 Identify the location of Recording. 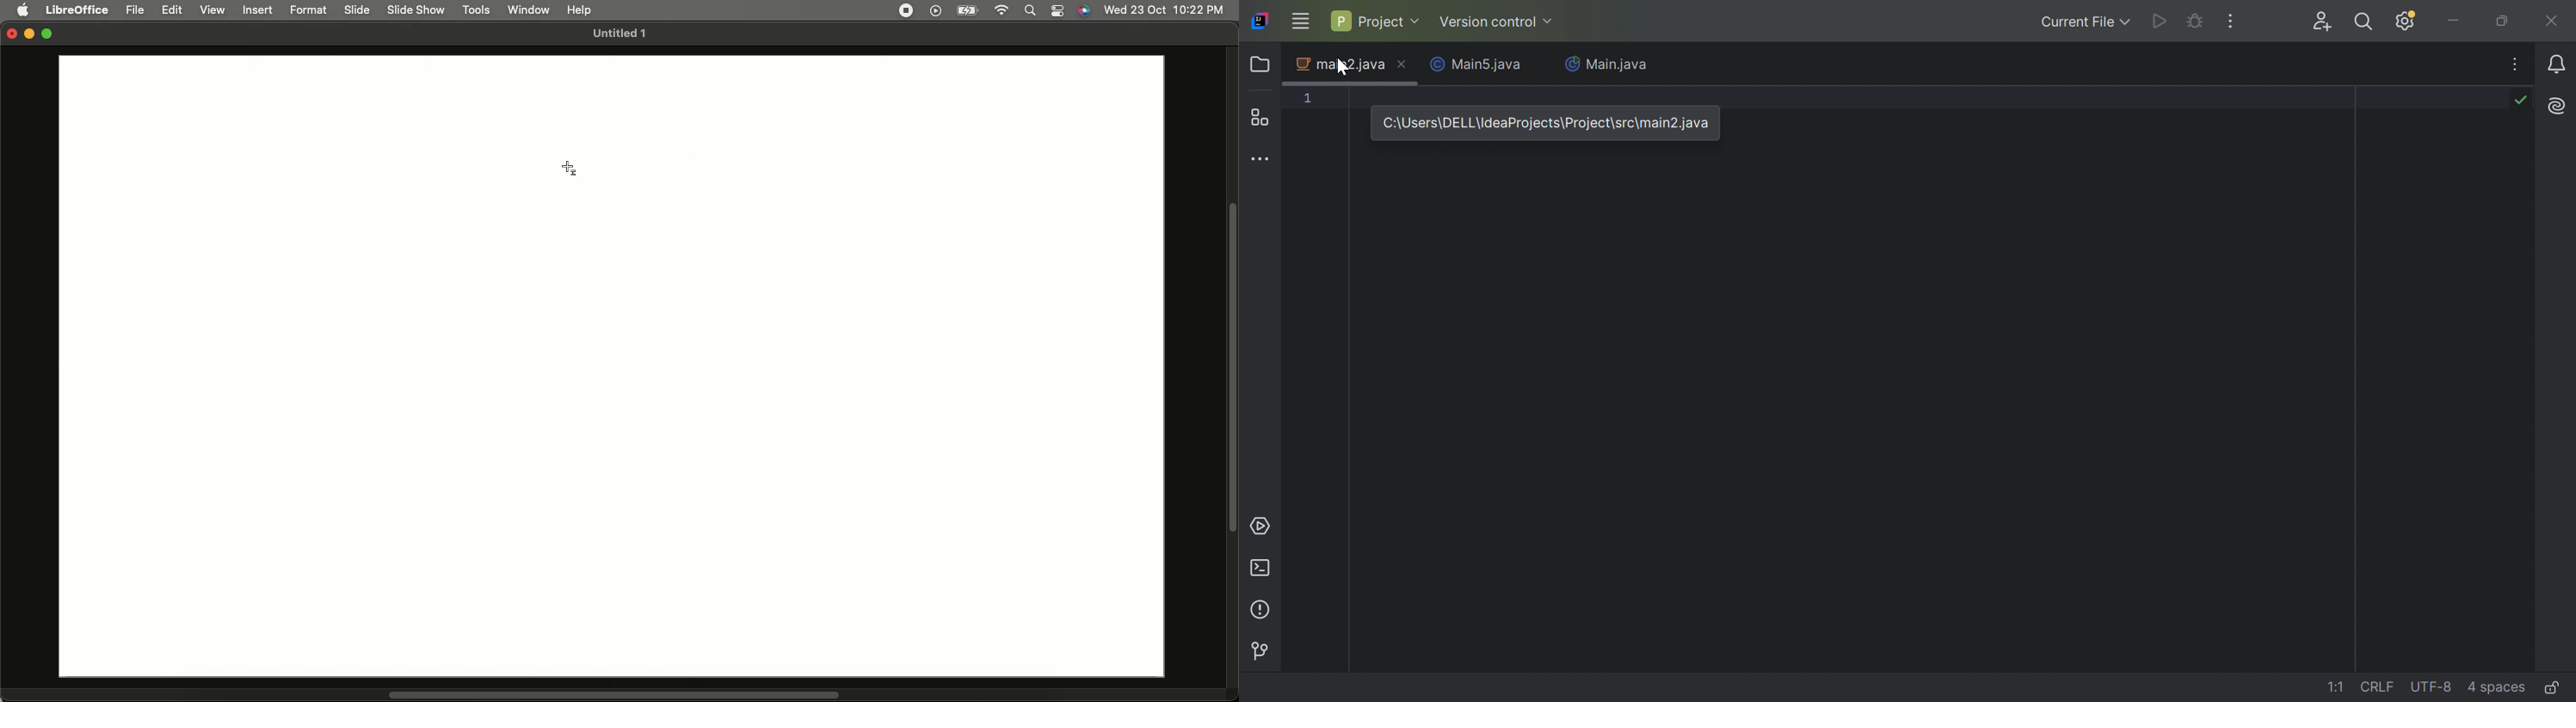
(905, 9).